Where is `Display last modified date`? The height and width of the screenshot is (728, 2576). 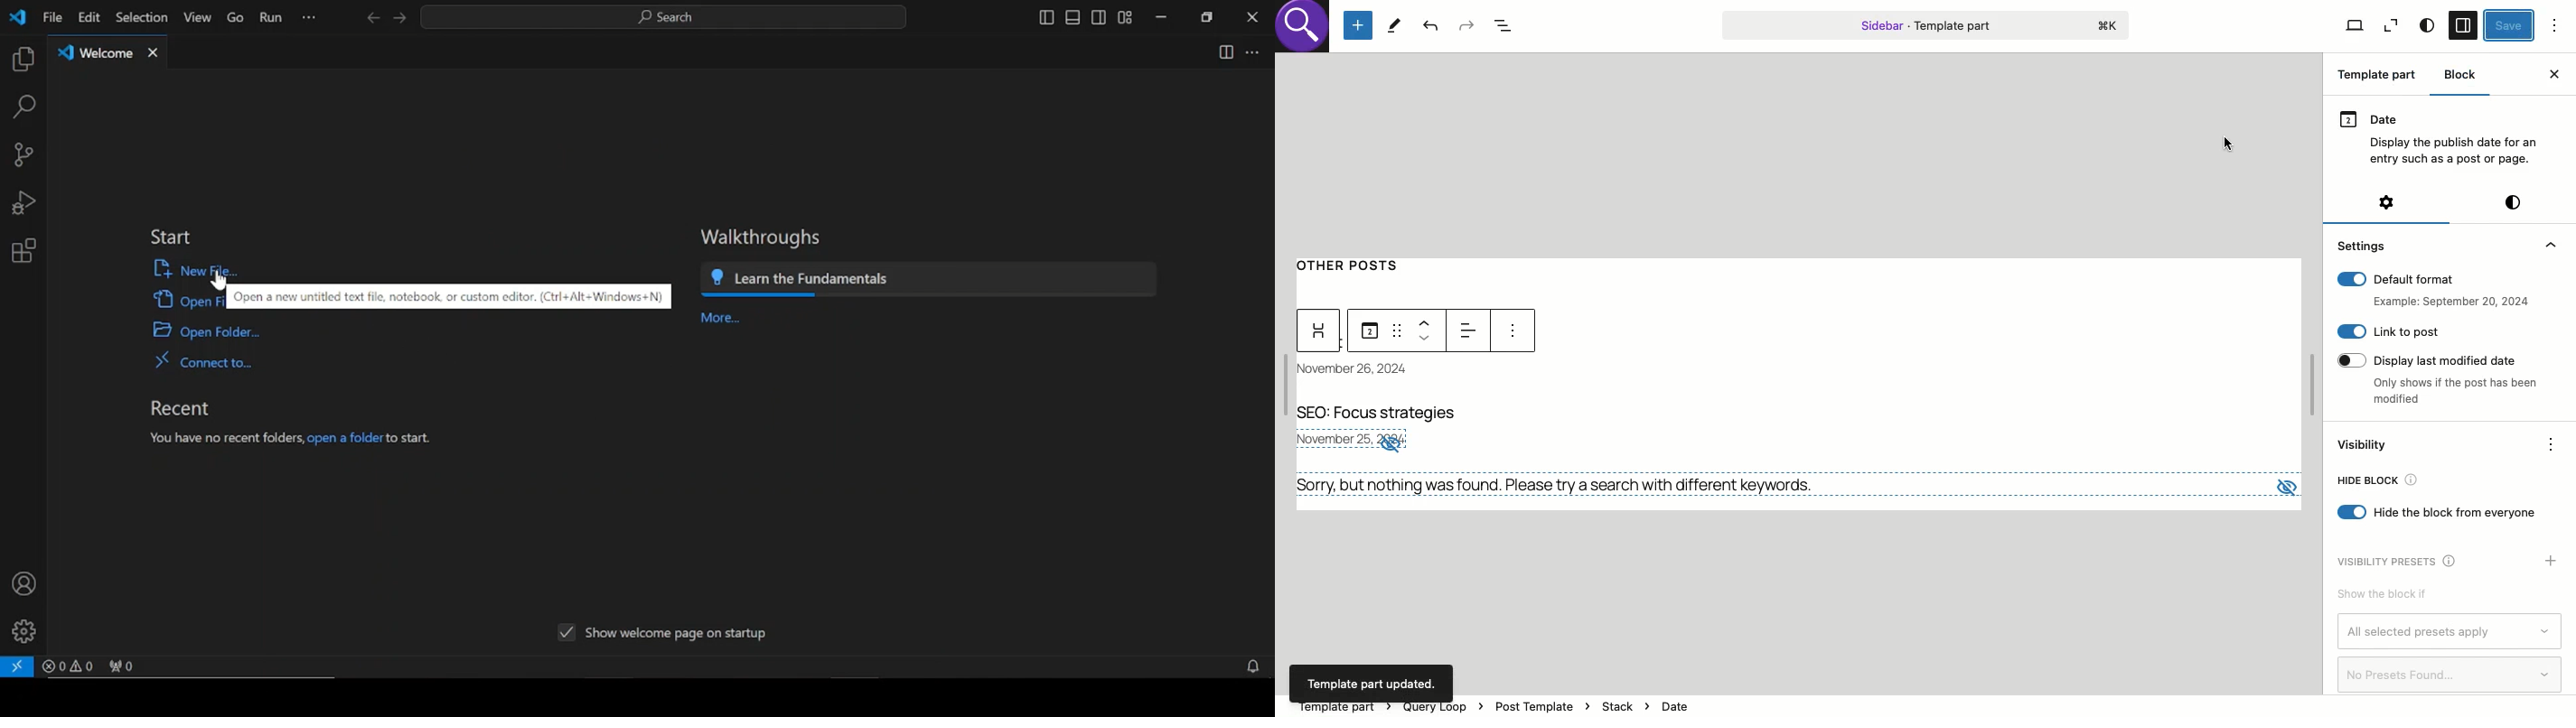 Display last modified date is located at coordinates (2436, 358).